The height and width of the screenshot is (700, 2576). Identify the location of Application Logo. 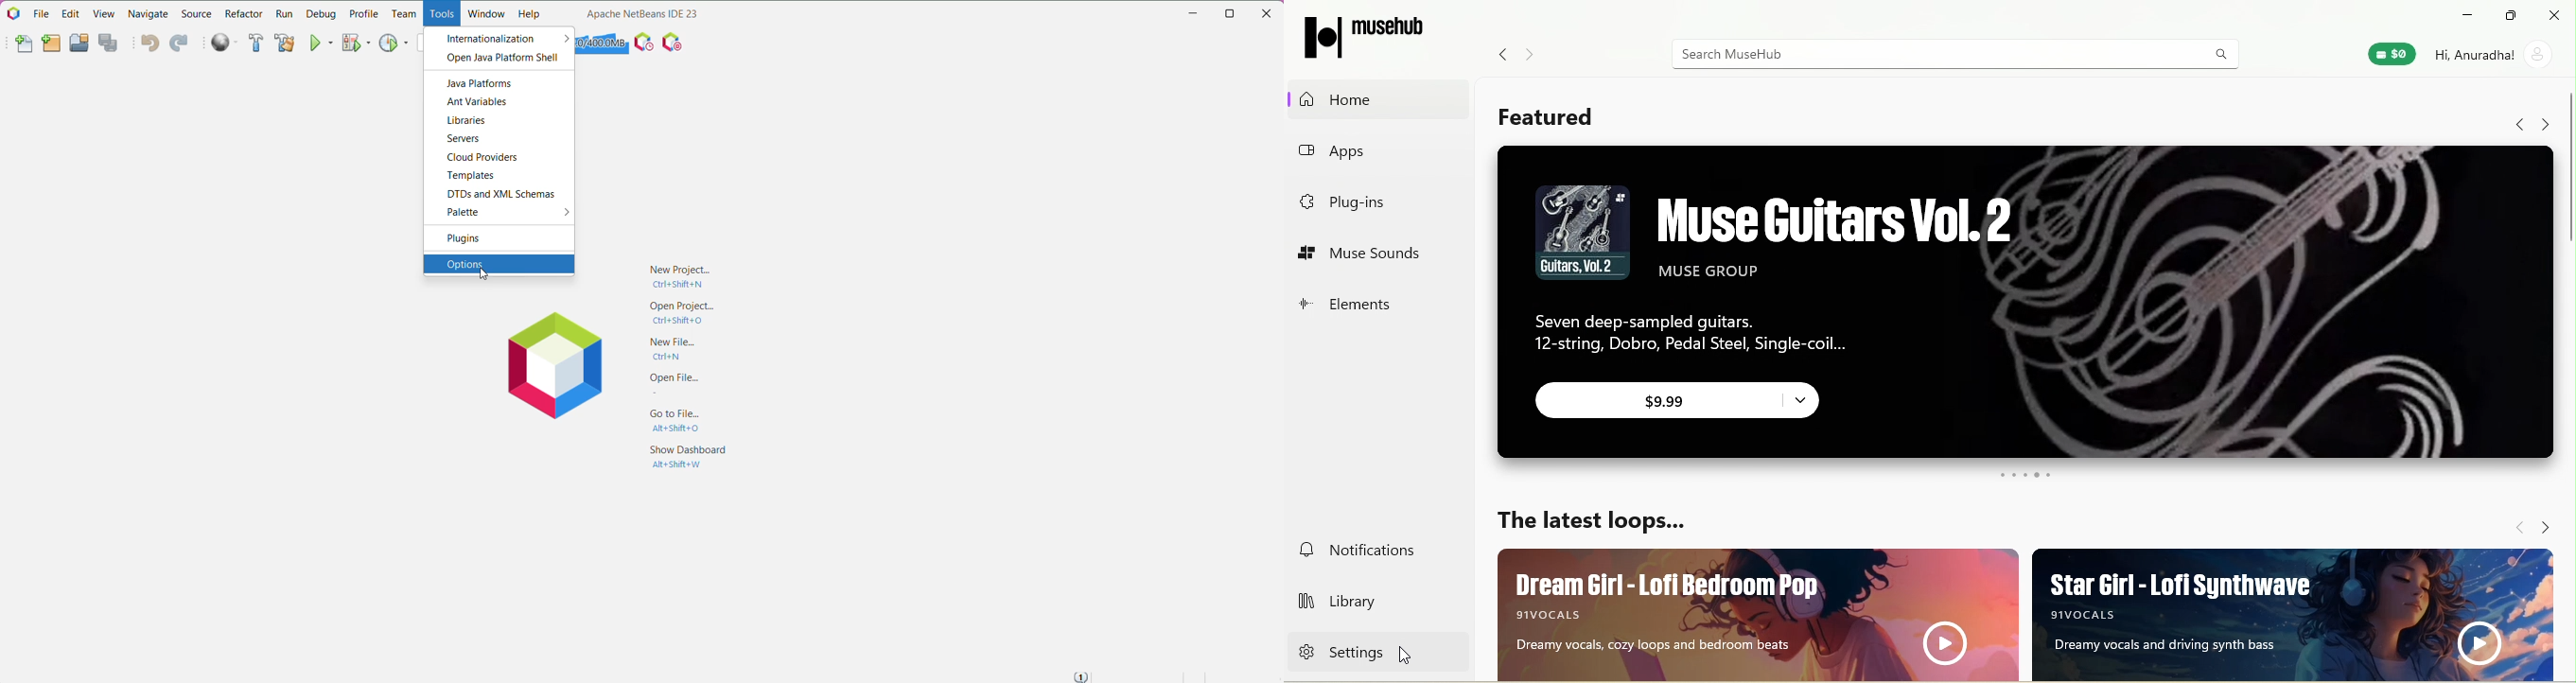
(559, 366).